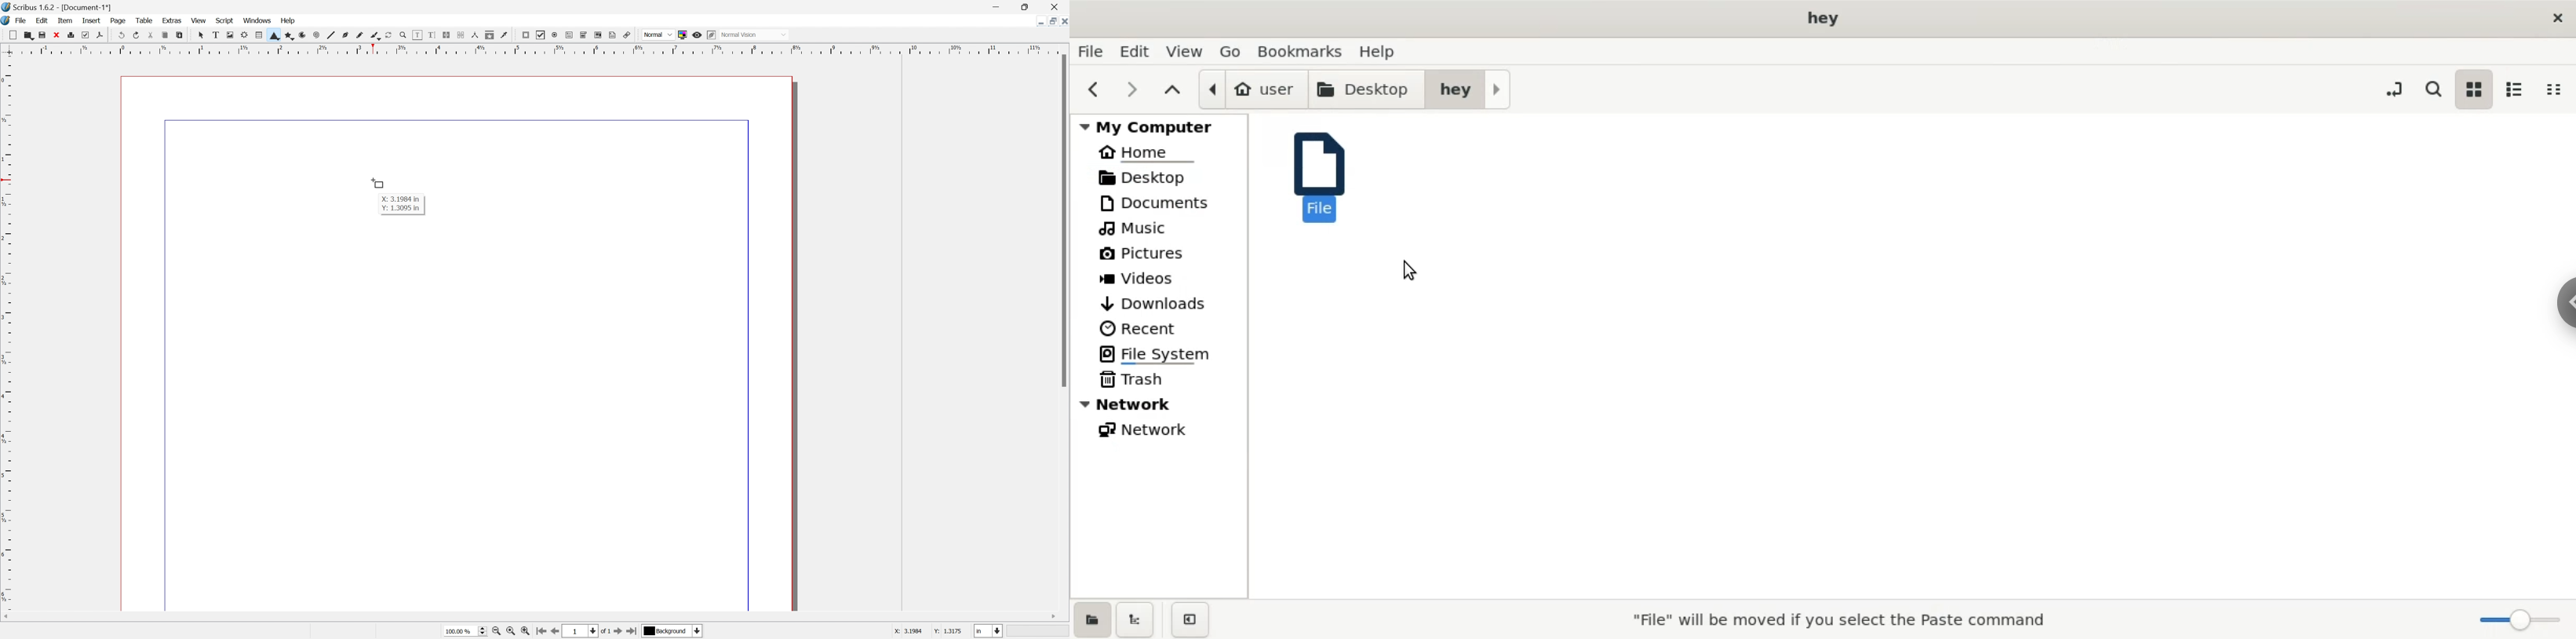  Describe the element at coordinates (285, 36) in the screenshot. I see `Polygon` at that location.